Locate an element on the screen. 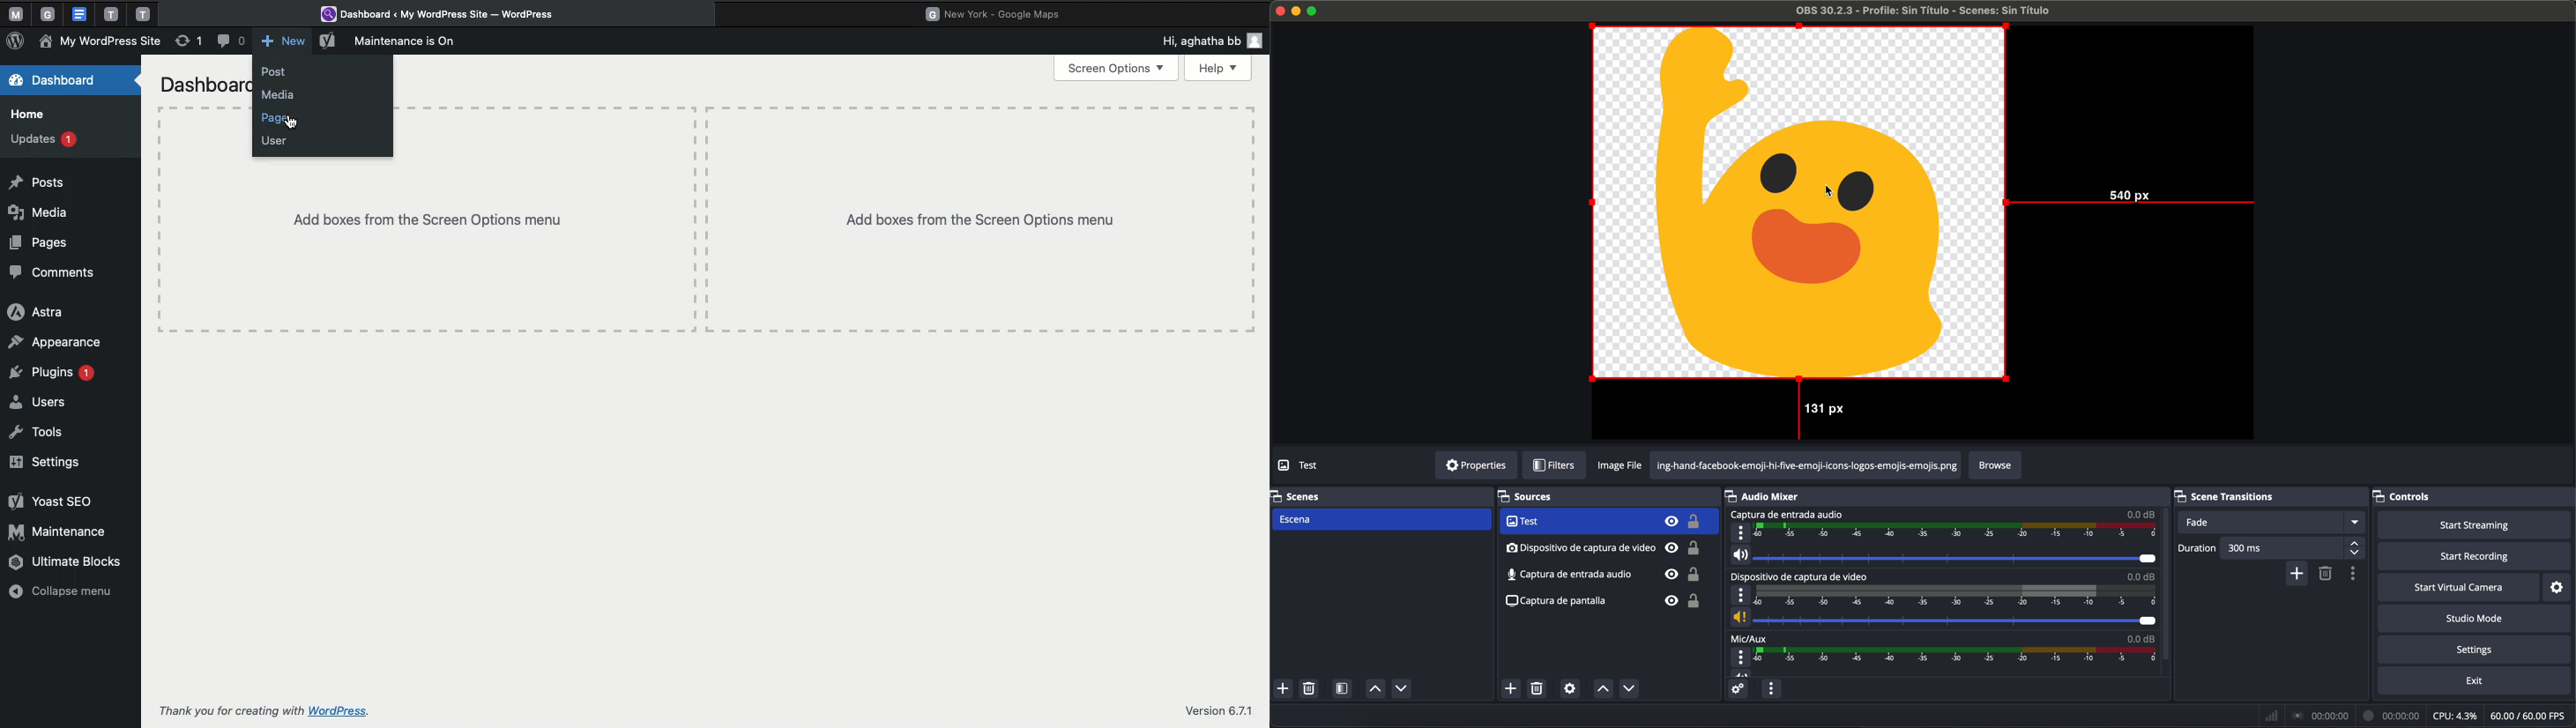 The image size is (2576, 728). scenes is located at coordinates (1297, 495).